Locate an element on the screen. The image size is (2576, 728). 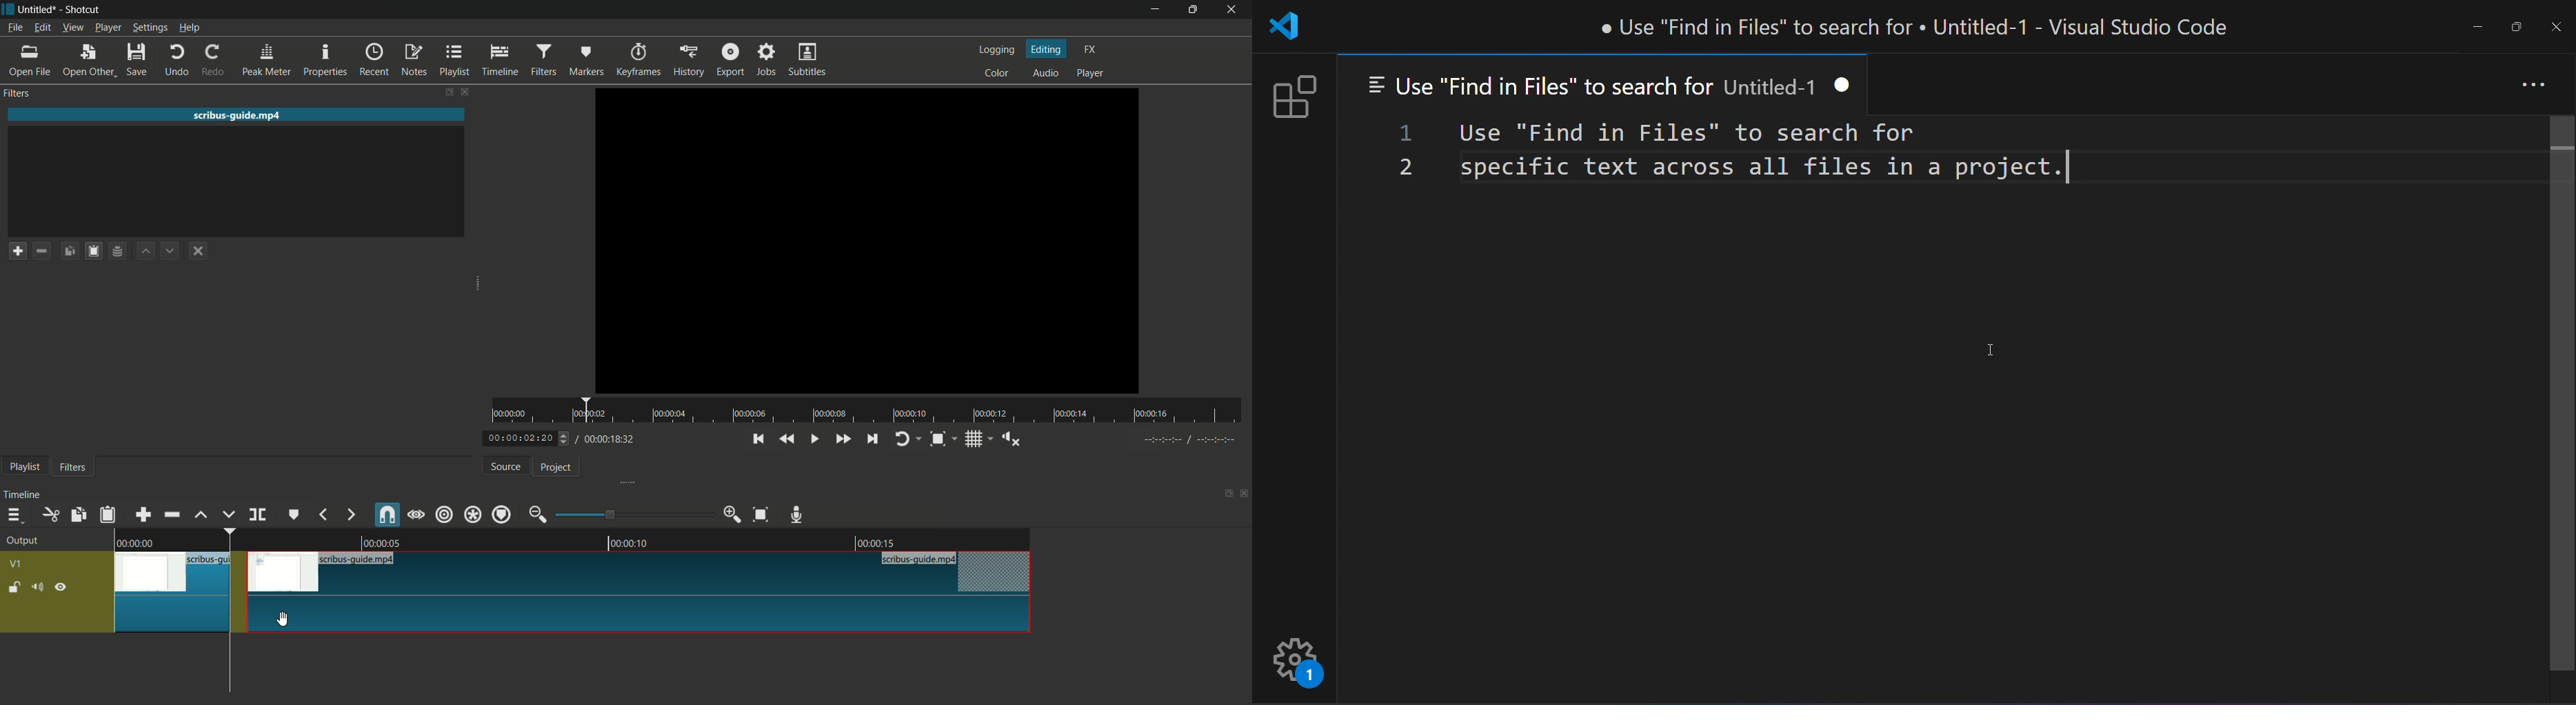
maximize is located at coordinates (1195, 9).